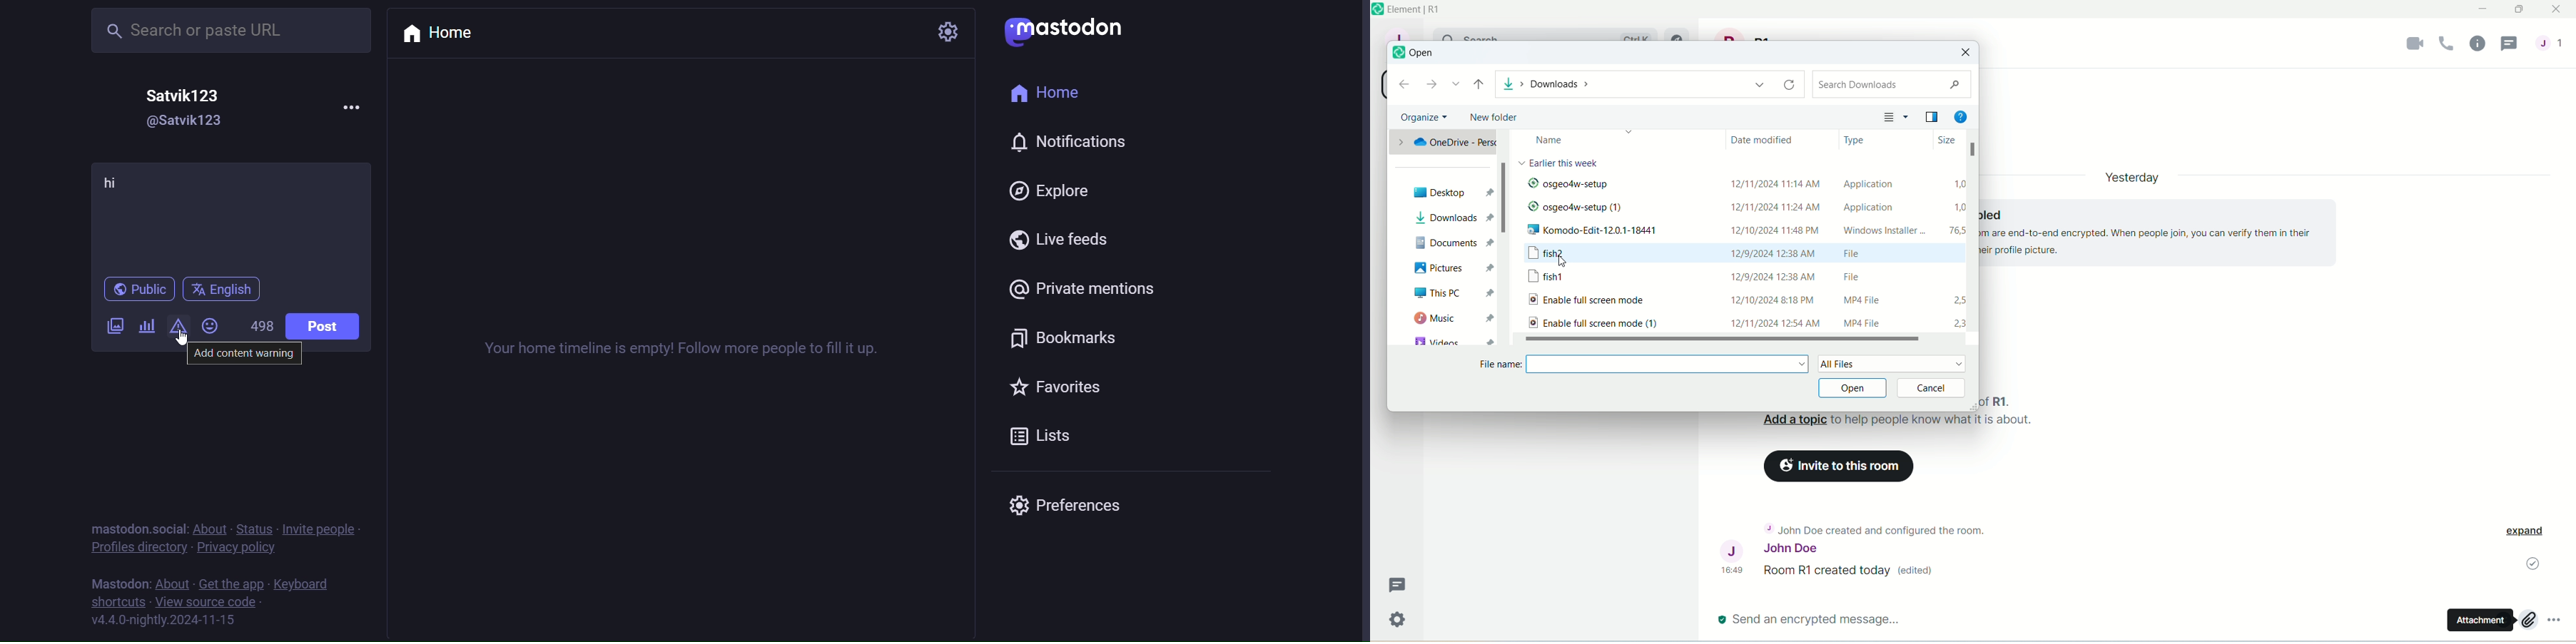  I want to click on date modified, so click(1768, 143).